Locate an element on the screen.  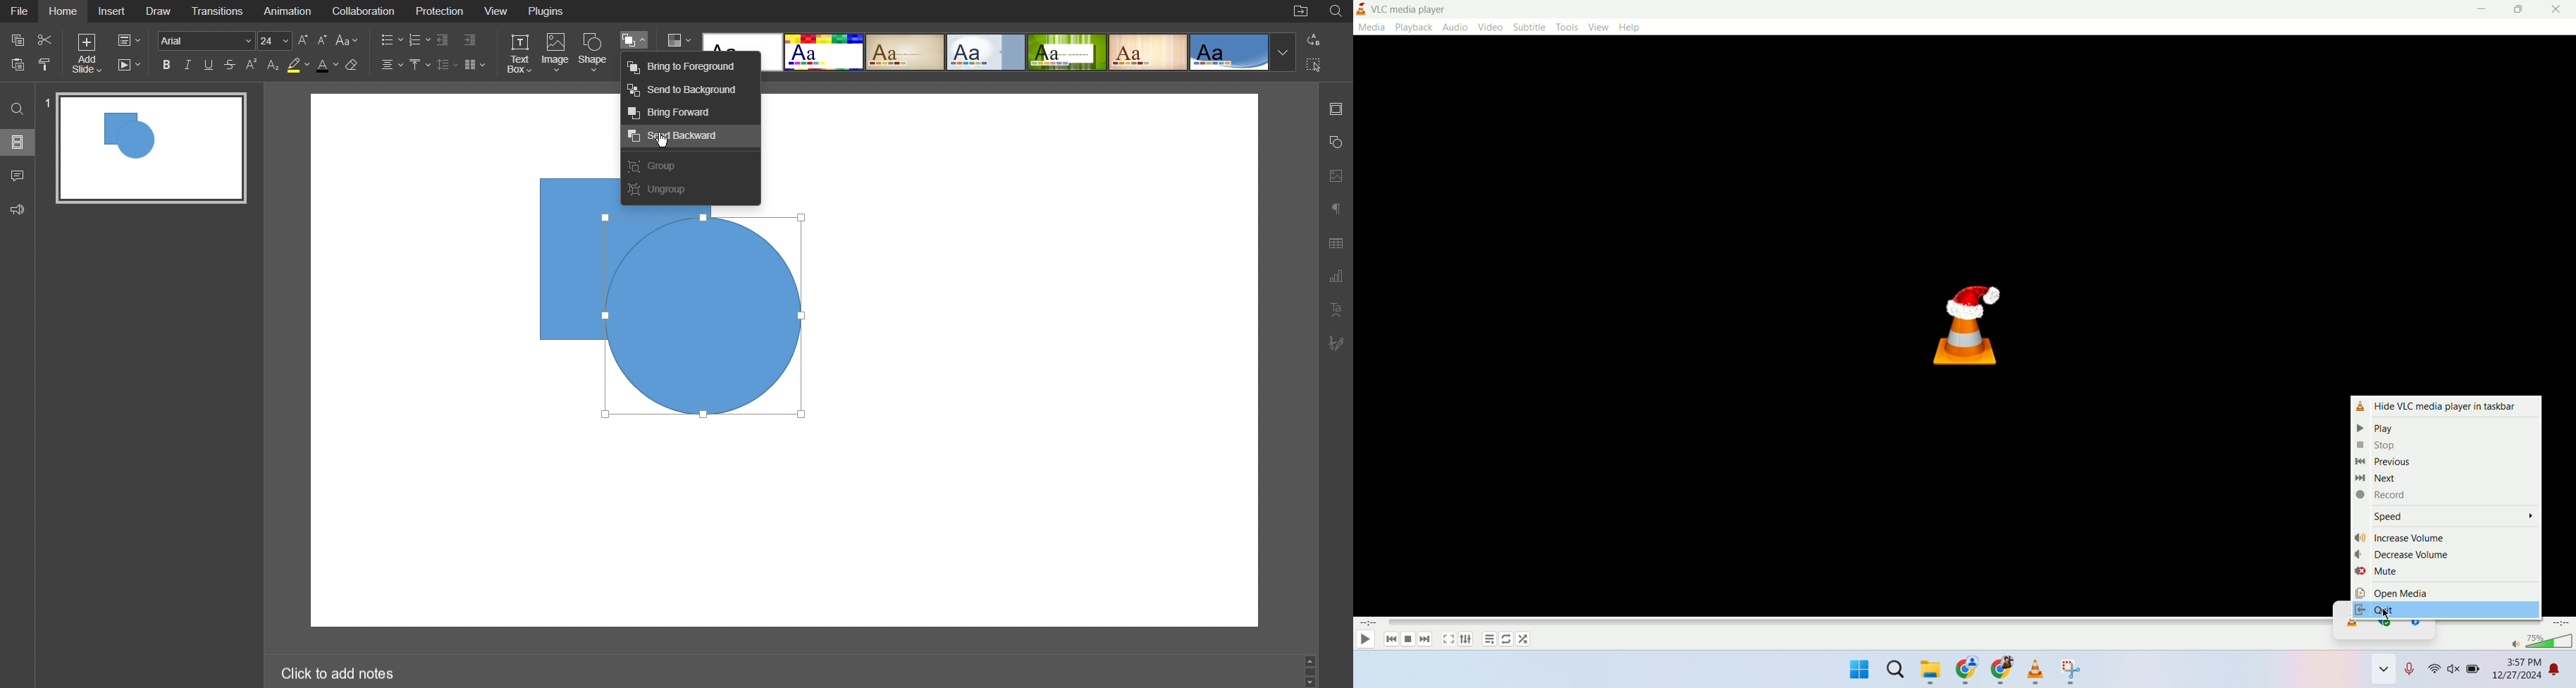
Lines is located at coordinates (1147, 51).